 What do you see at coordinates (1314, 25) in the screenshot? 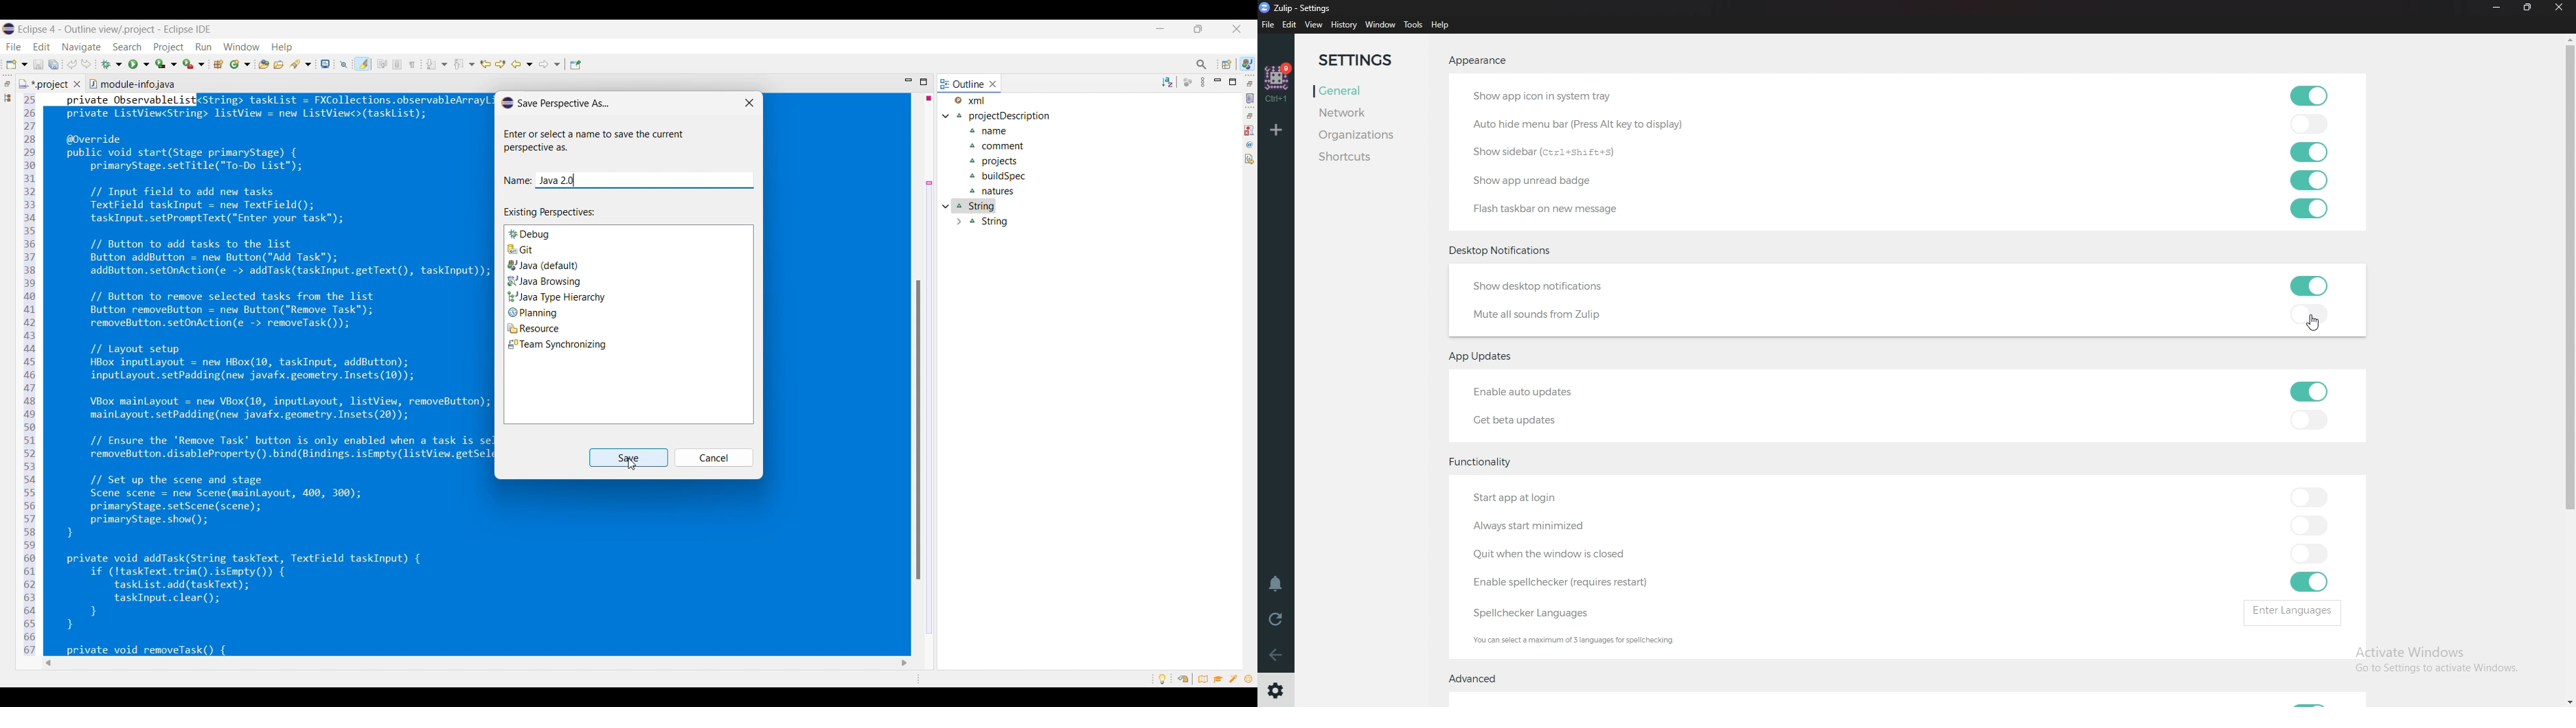
I see `View` at bounding box center [1314, 25].